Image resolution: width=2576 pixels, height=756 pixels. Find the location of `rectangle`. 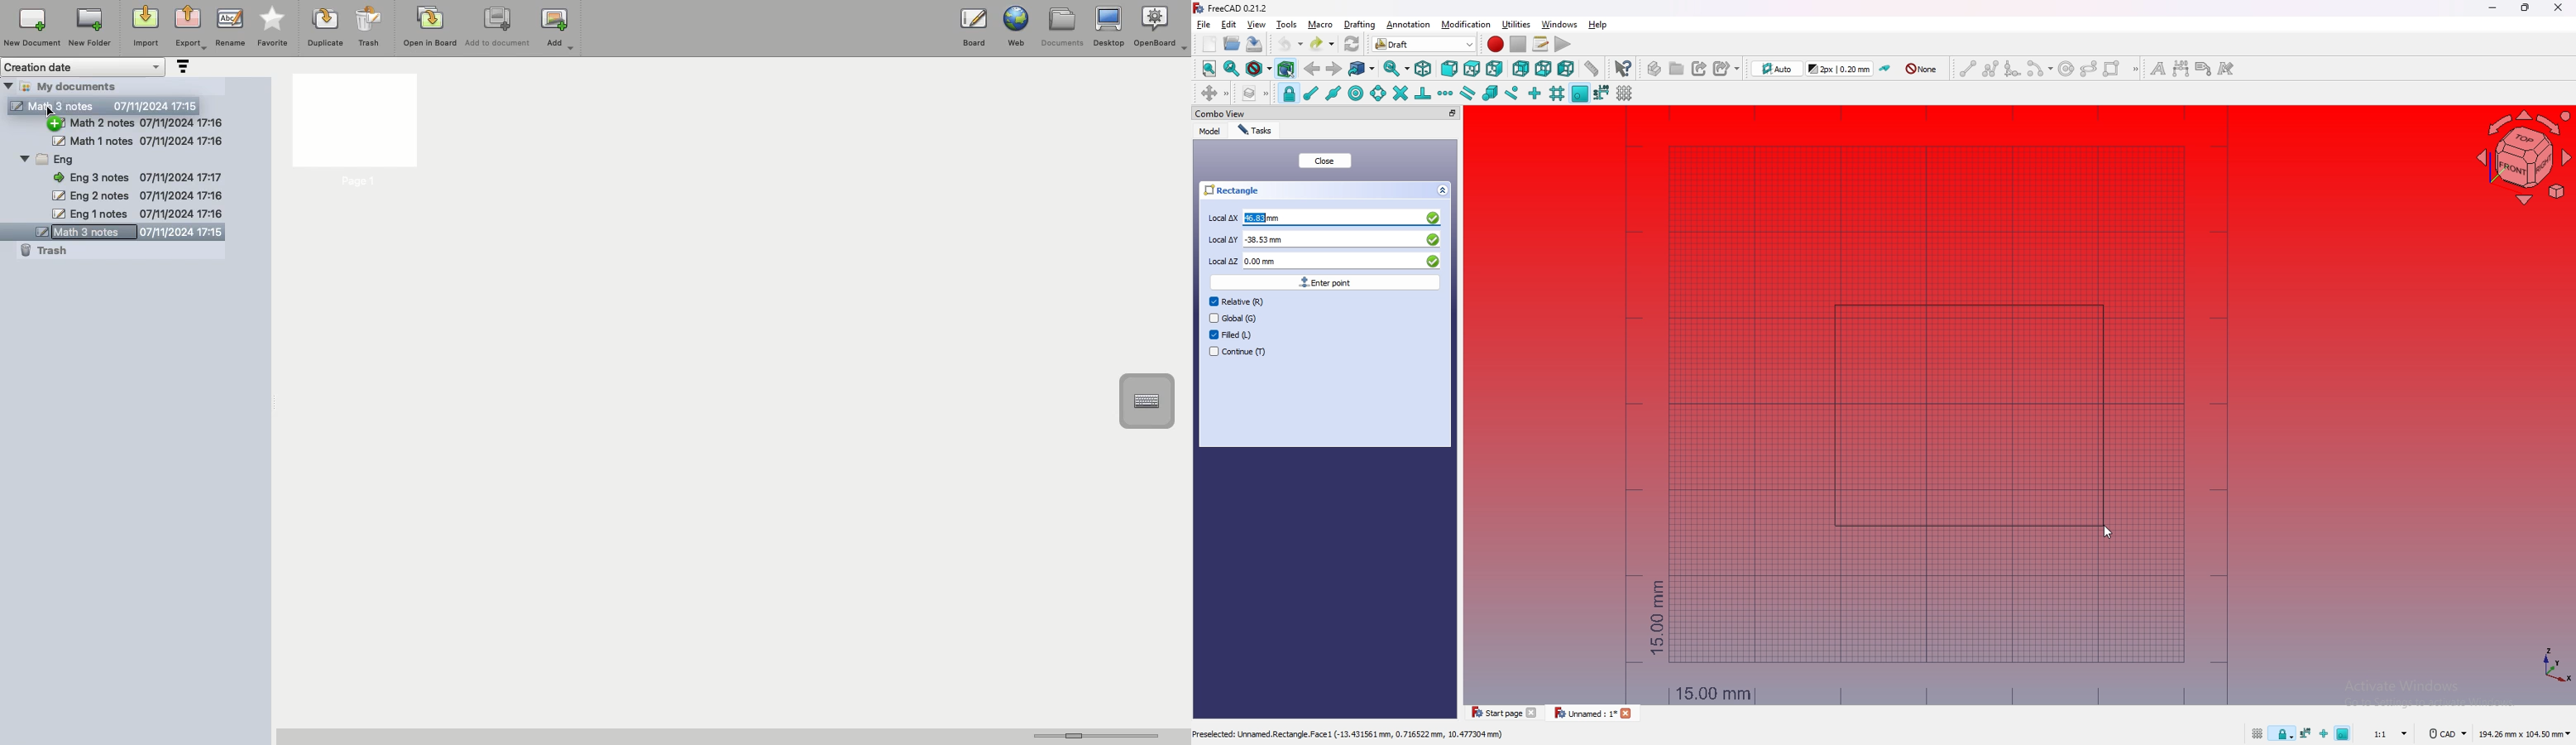

rectangle is located at coordinates (2112, 69).